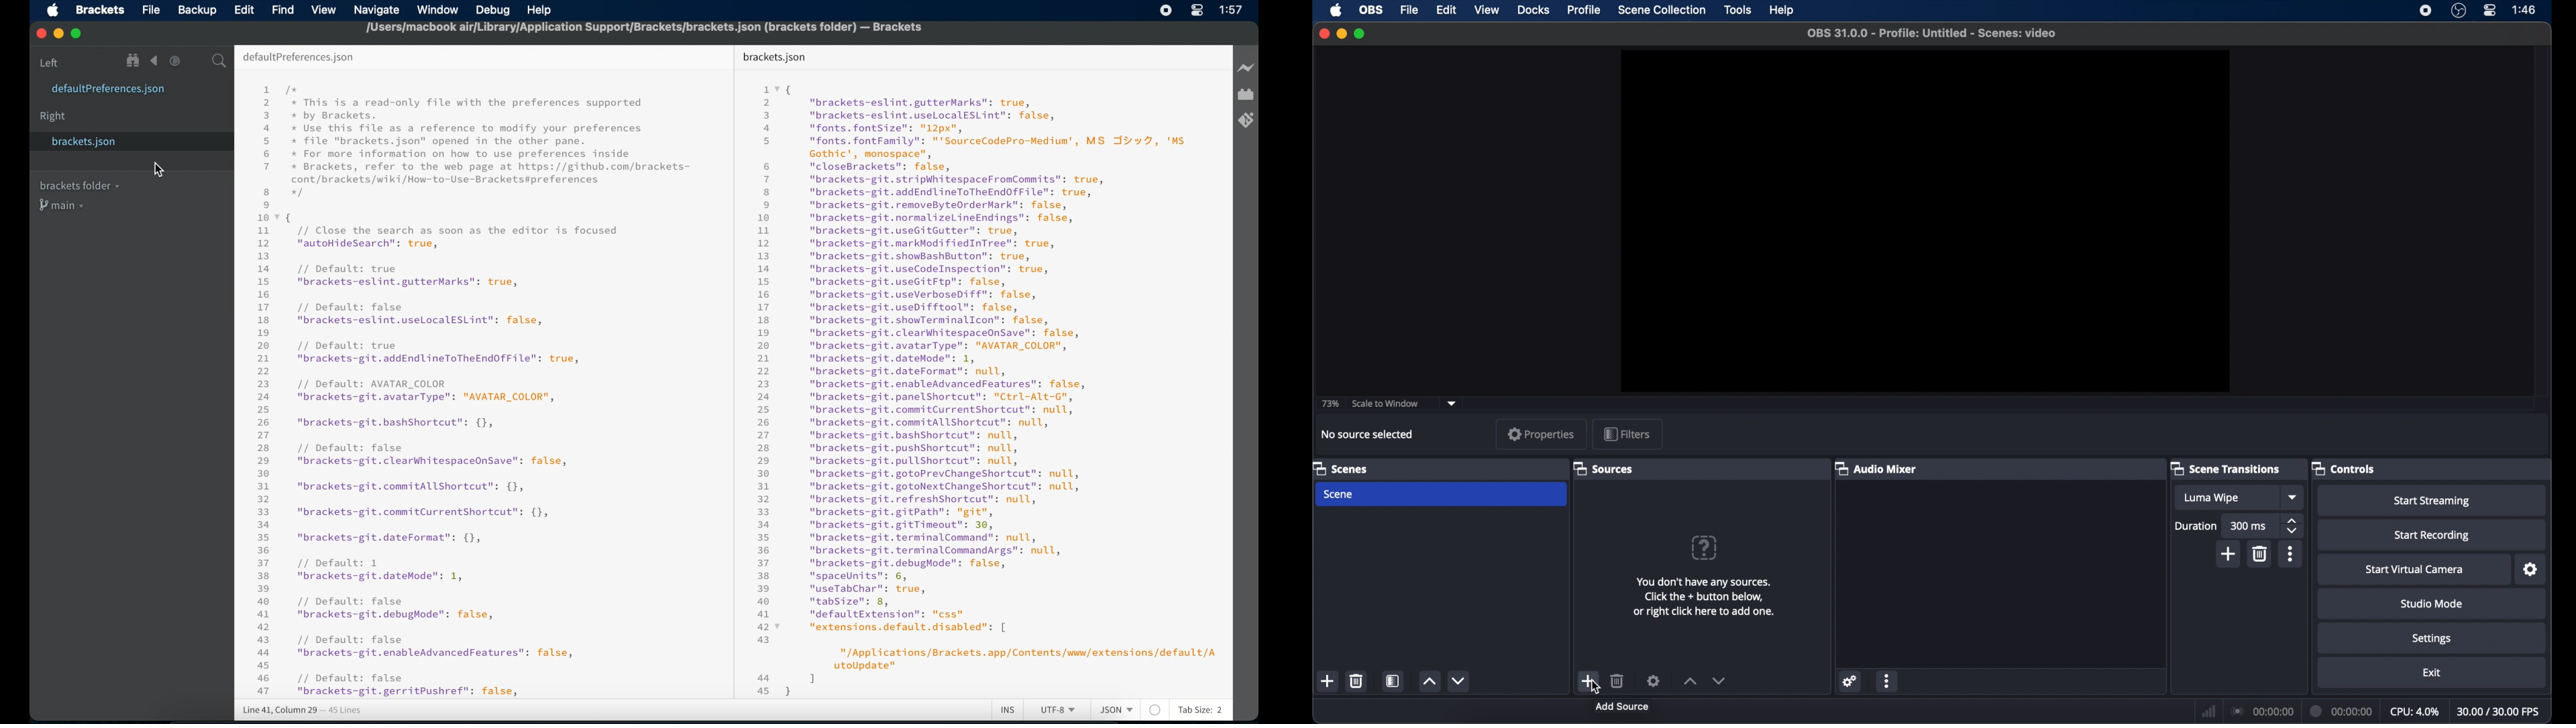 This screenshot has height=728, width=2576. Describe the element at coordinates (52, 11) in the screenshot. I see `apple icon` at that location.